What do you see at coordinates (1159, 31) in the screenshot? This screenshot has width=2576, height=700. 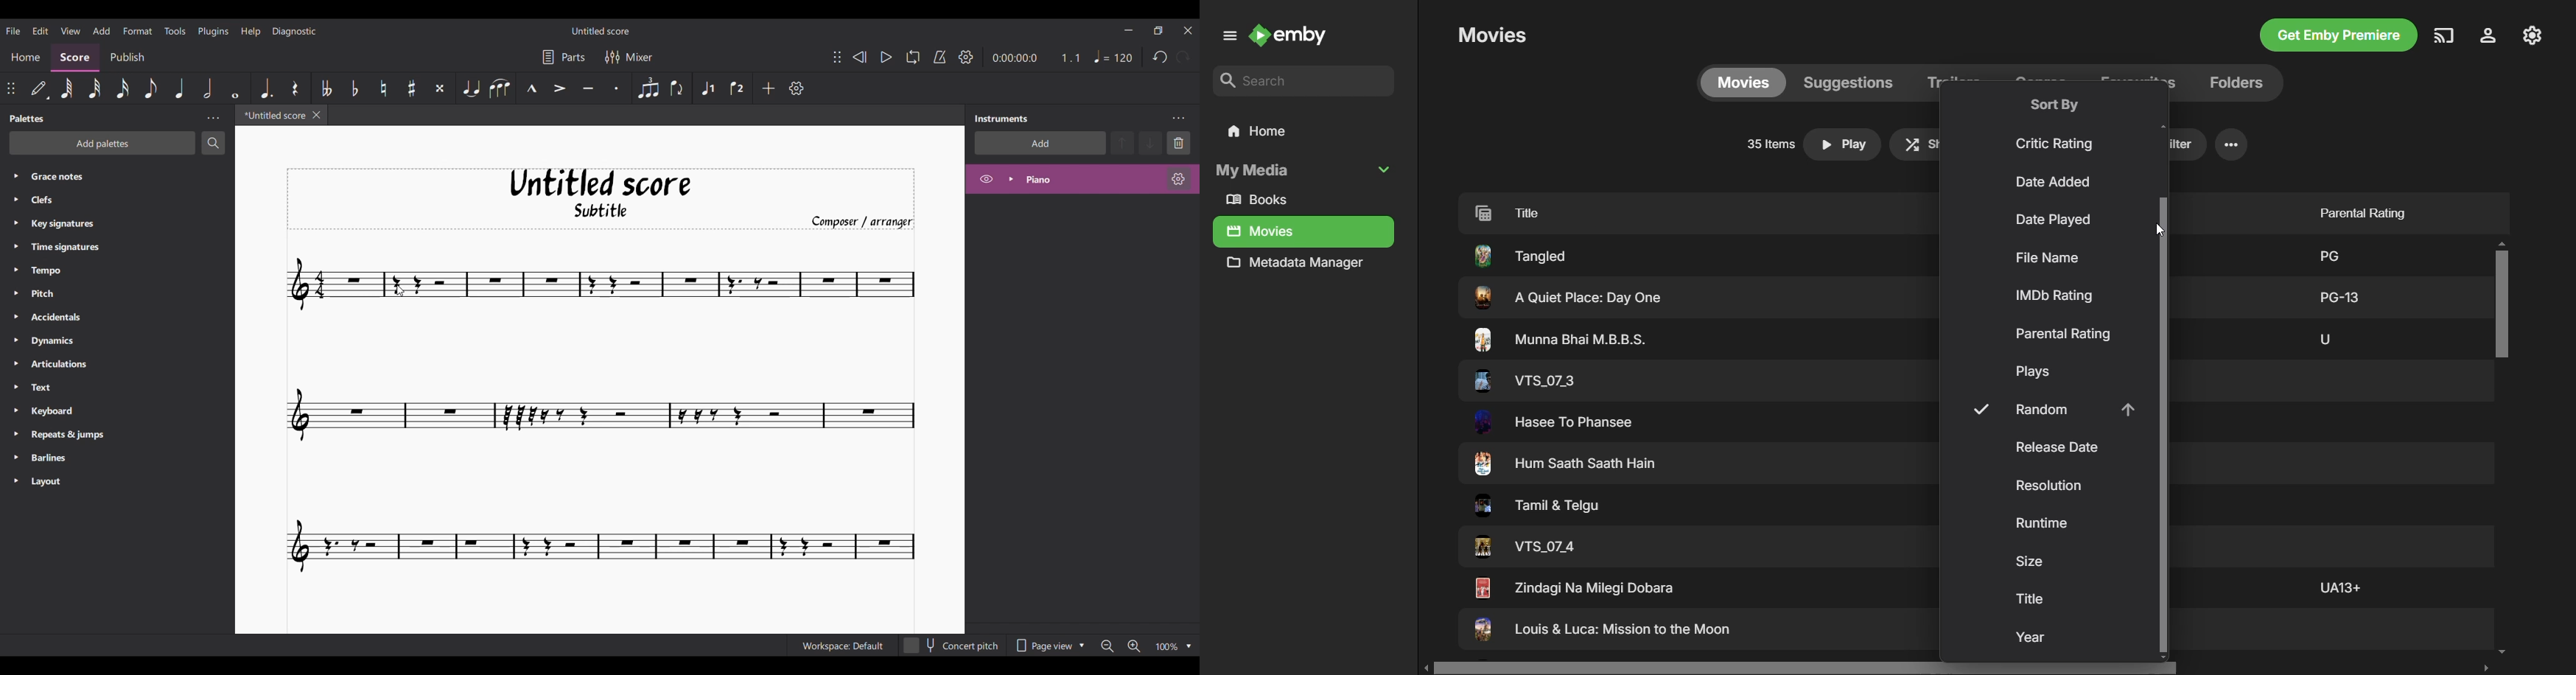 I see `Show interface in a smaller tab` at bounding box center [1159, 31].